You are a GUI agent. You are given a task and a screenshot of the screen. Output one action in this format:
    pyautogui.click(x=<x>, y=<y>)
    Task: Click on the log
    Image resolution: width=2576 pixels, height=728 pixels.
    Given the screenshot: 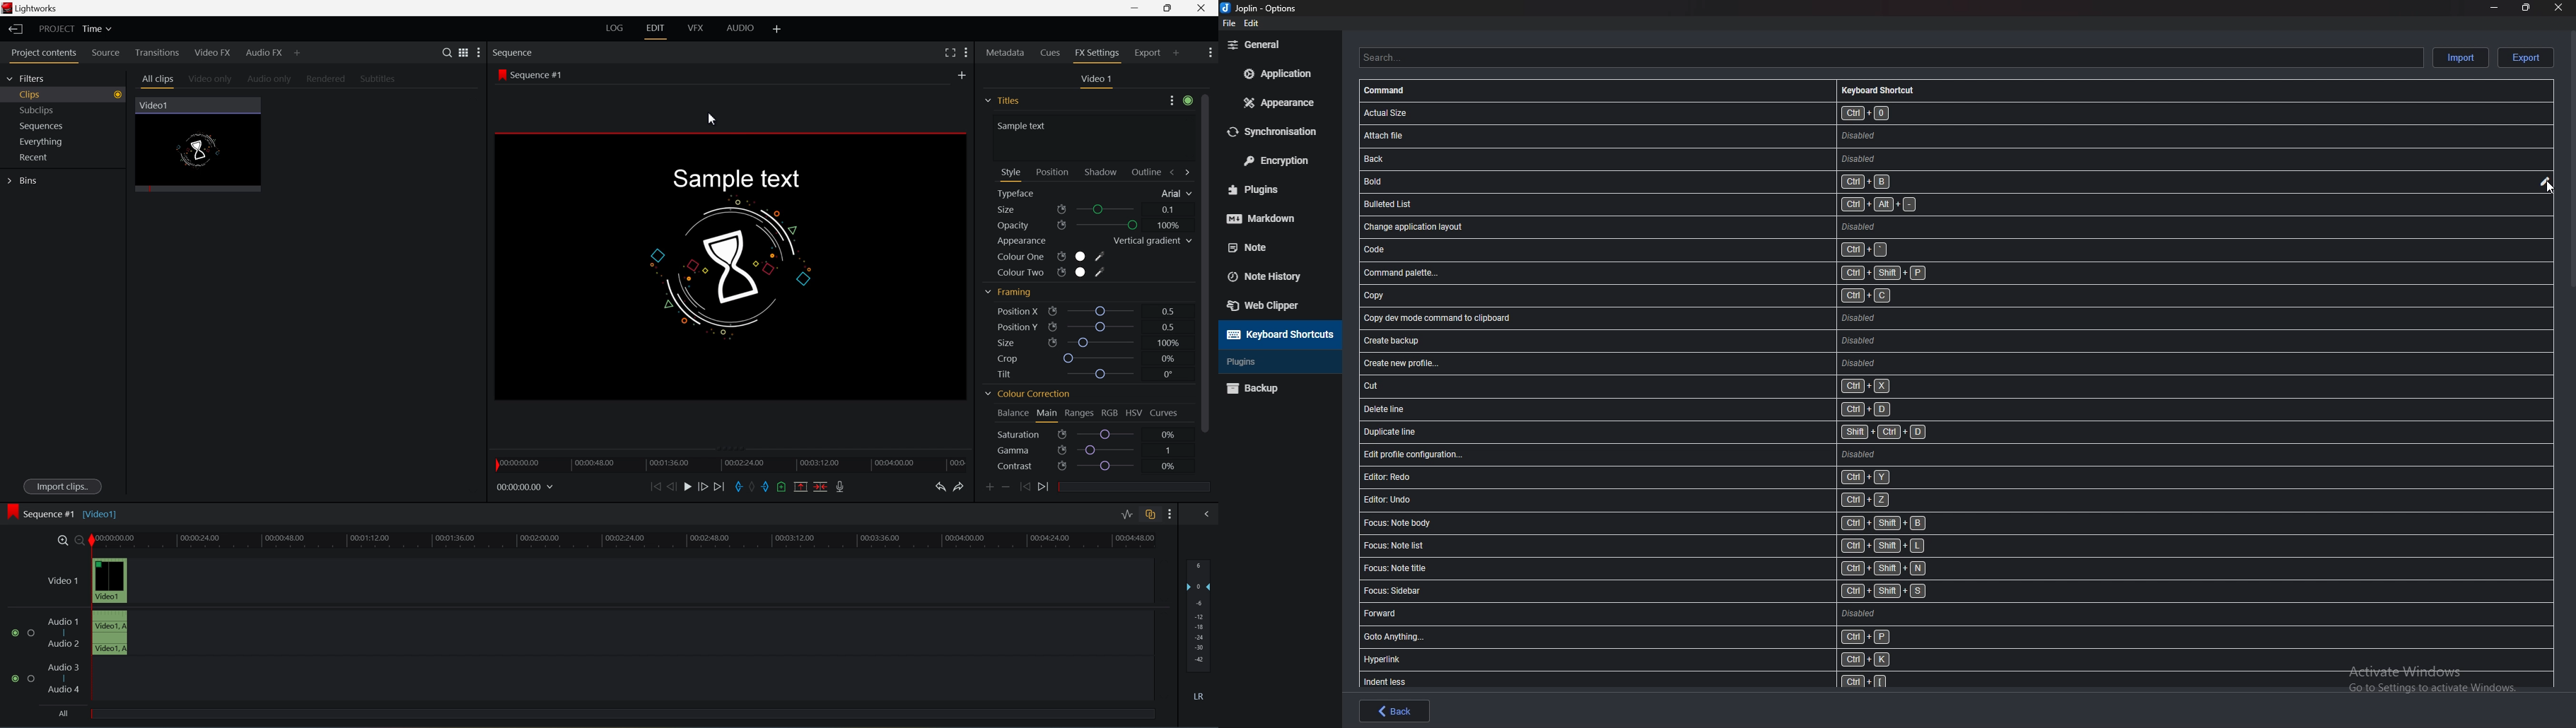 What is the action you would take?
    pyautogui.click(x=613, y=28)
    